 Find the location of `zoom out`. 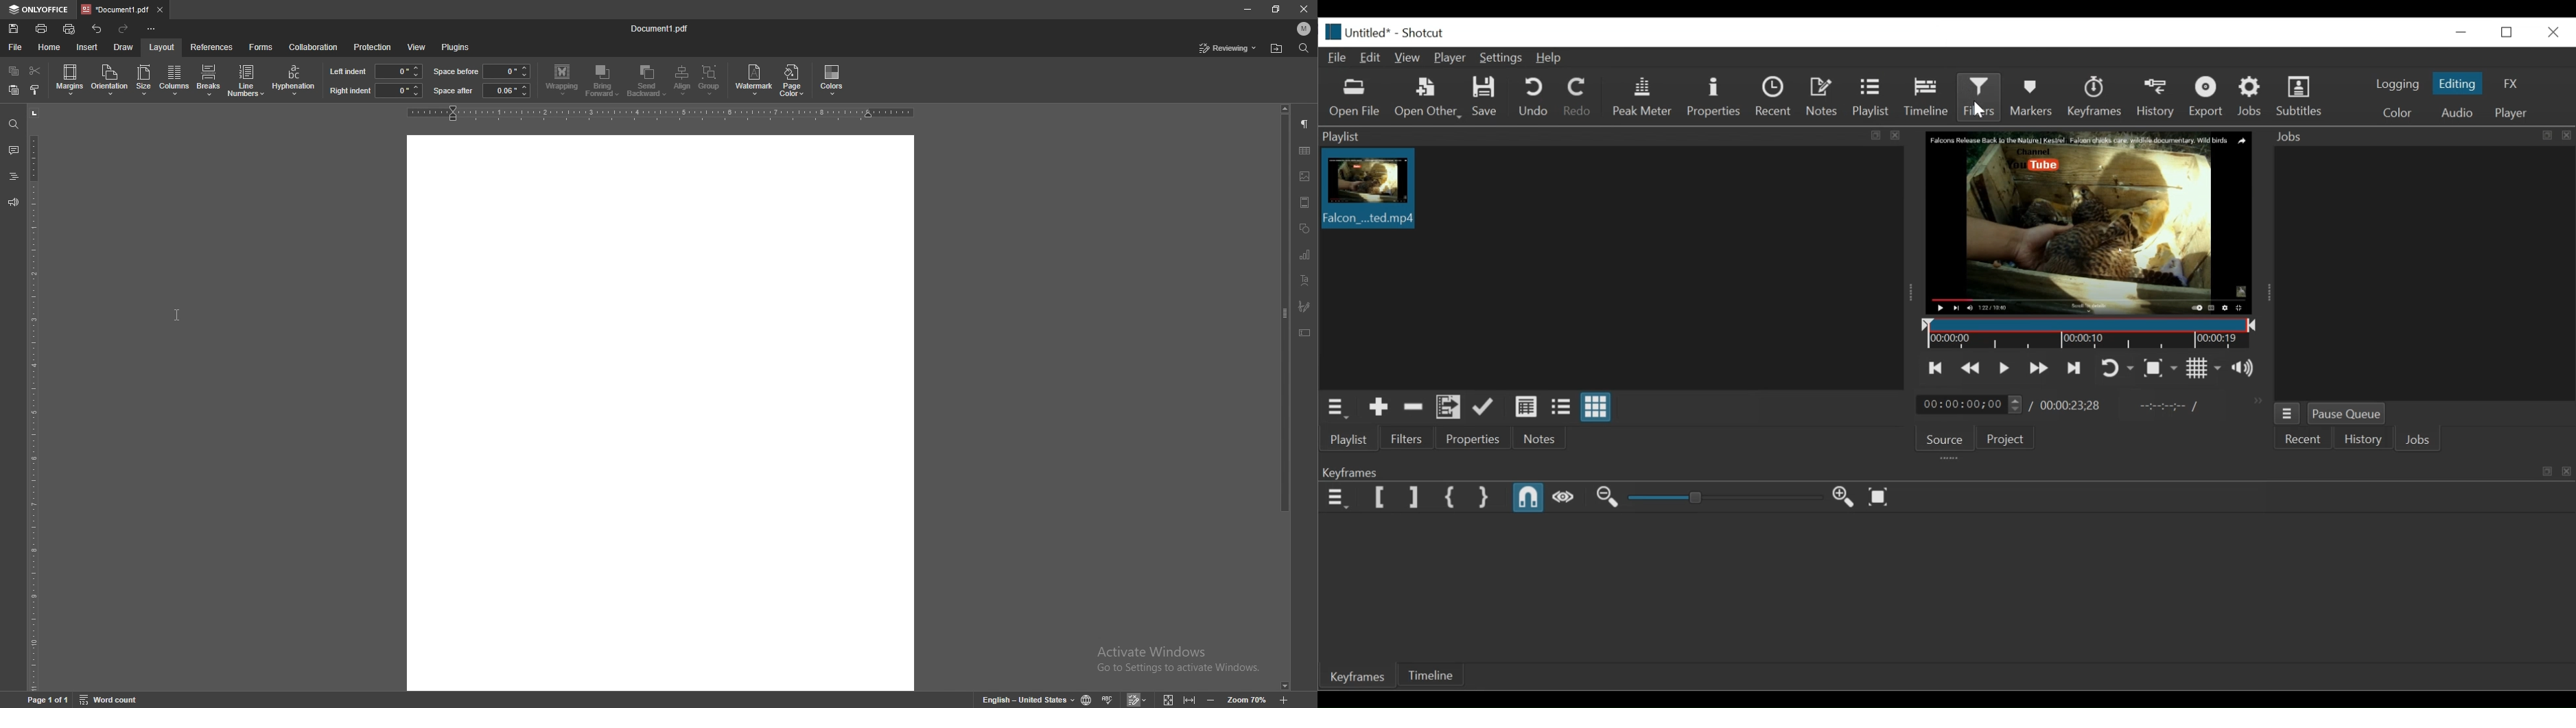

zoom out is located at coordinates (1211, 700).